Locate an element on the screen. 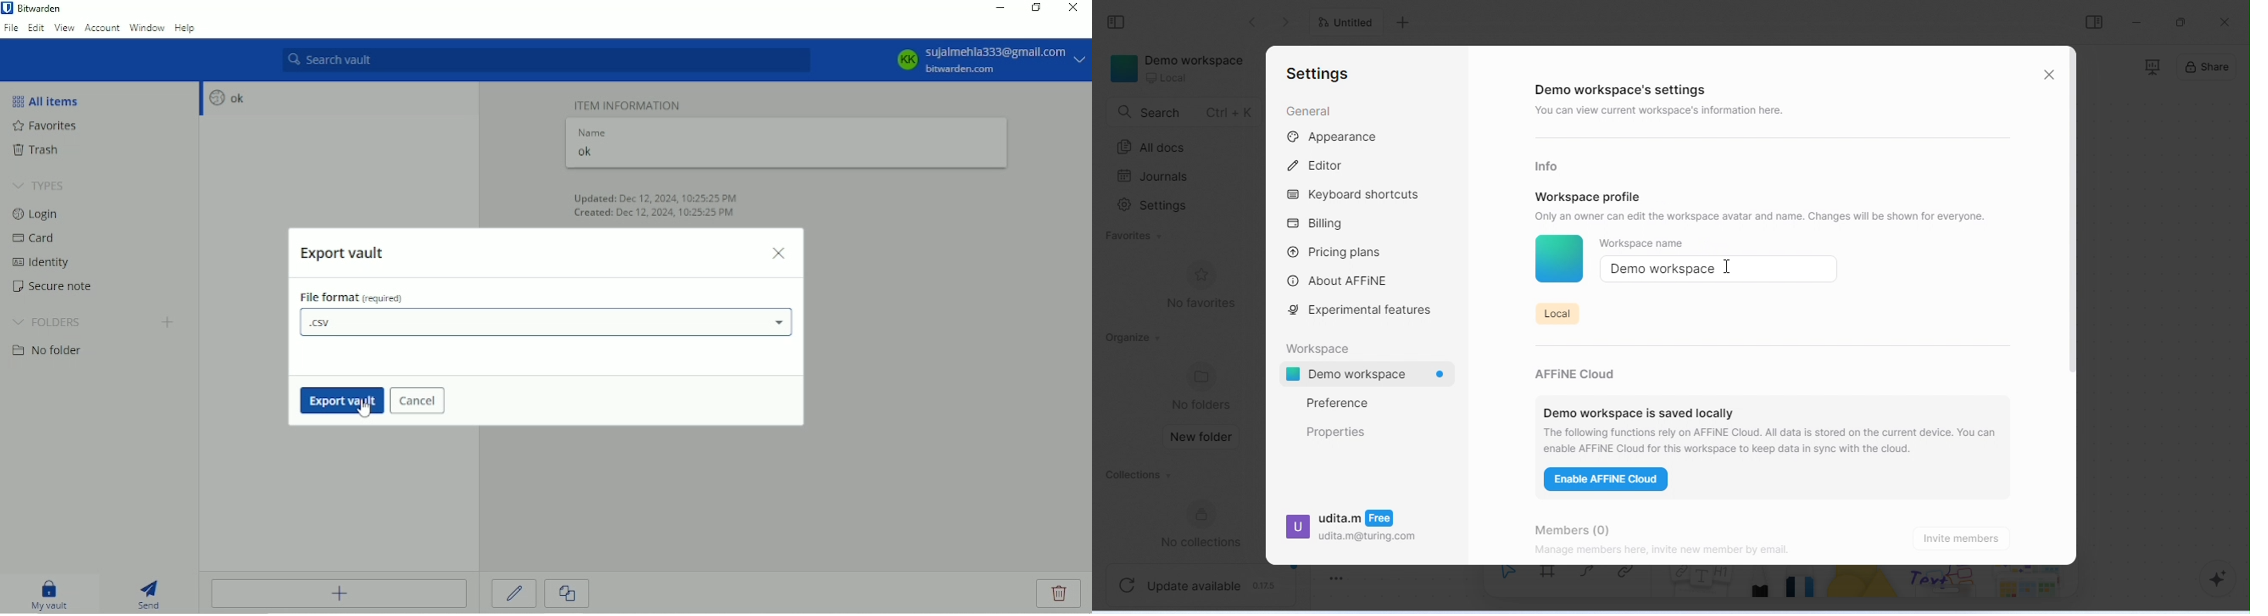  arrows and more is located at coordinates (2027, 583).